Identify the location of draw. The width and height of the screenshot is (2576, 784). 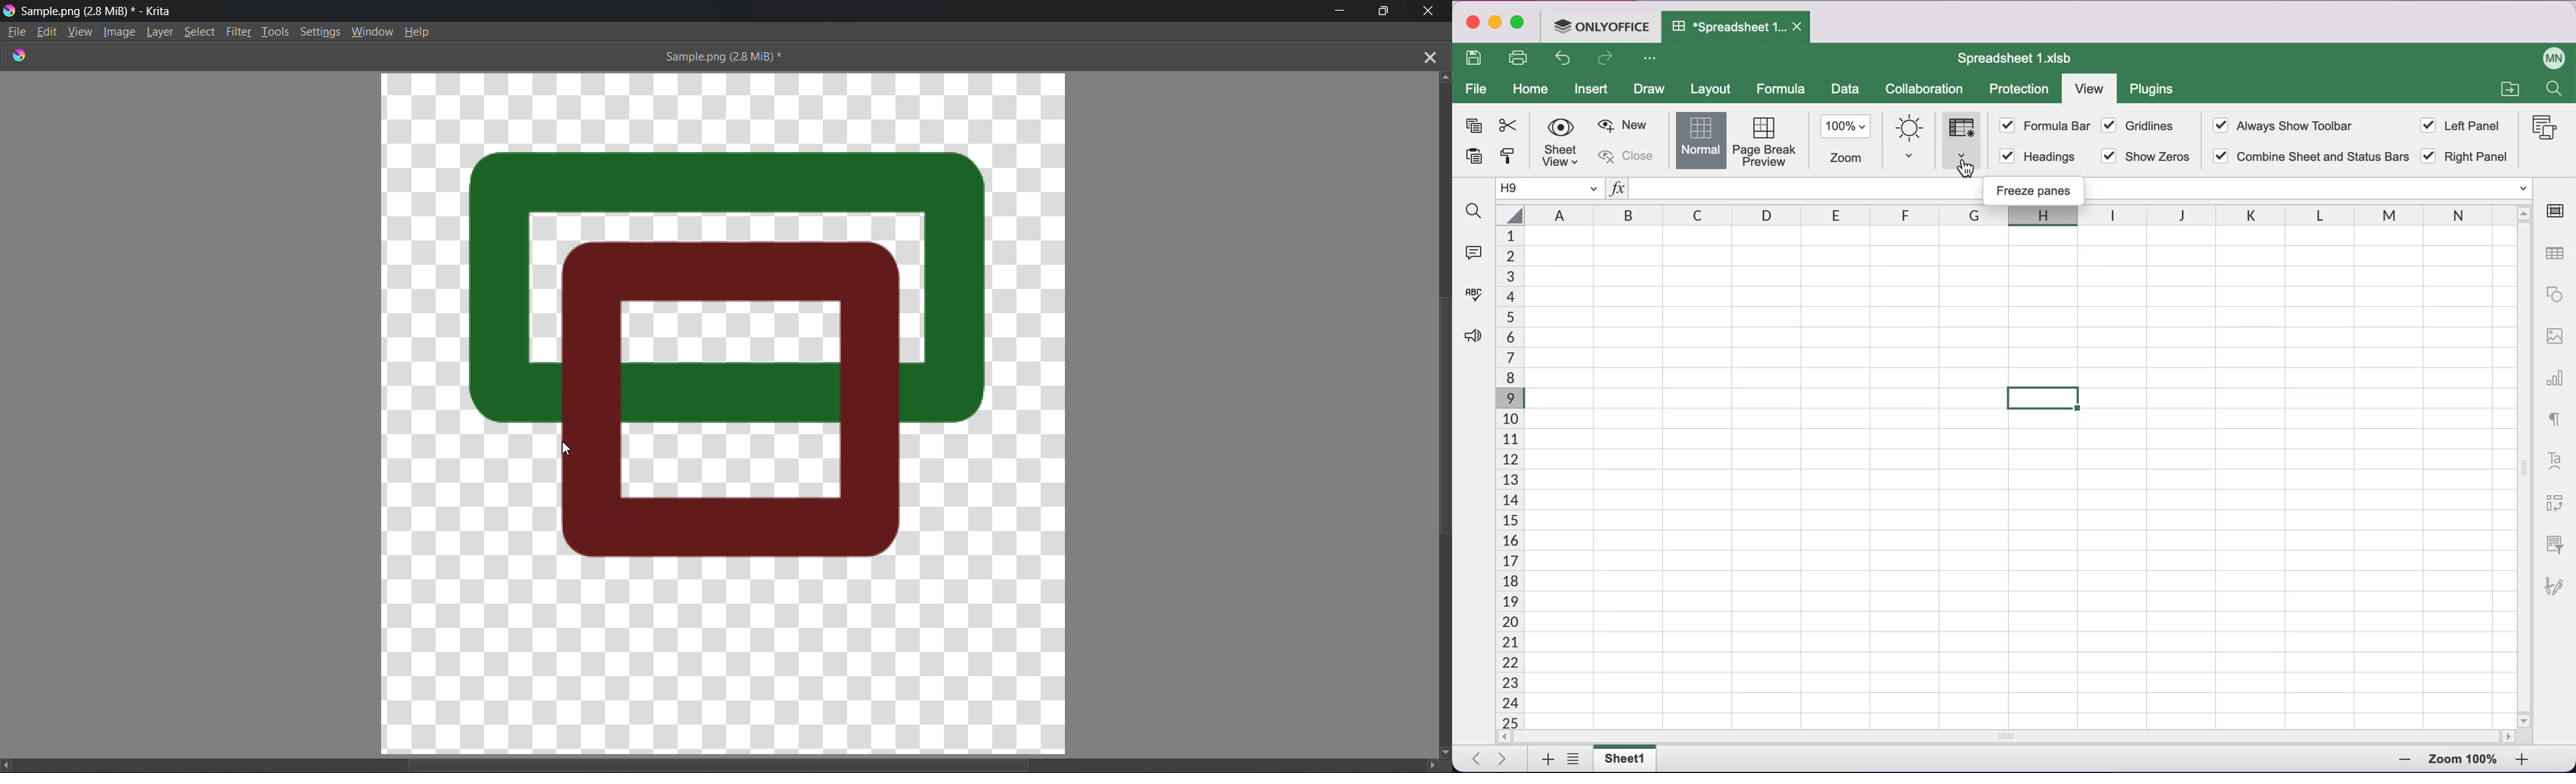
(1653, 90).